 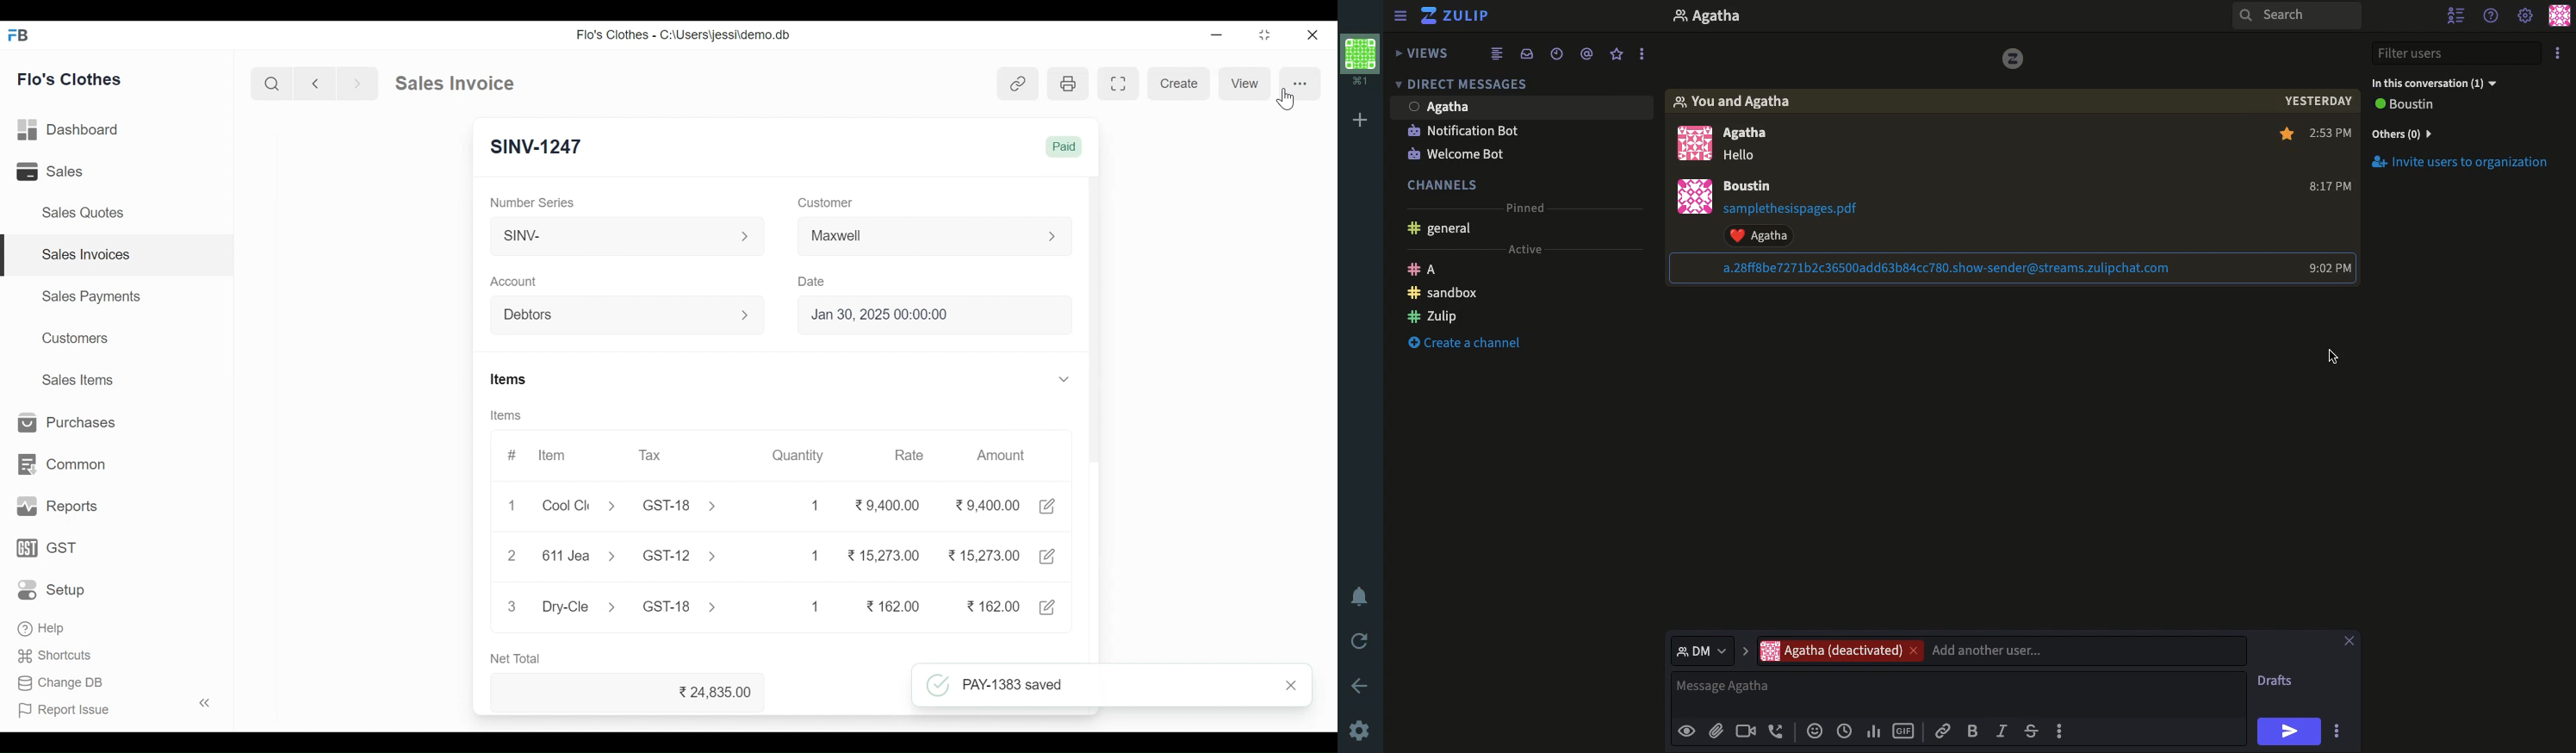 What do you see at coordinates (53, 172) in the screenshot?
I see `Sales` at bounding box center [53, 172].